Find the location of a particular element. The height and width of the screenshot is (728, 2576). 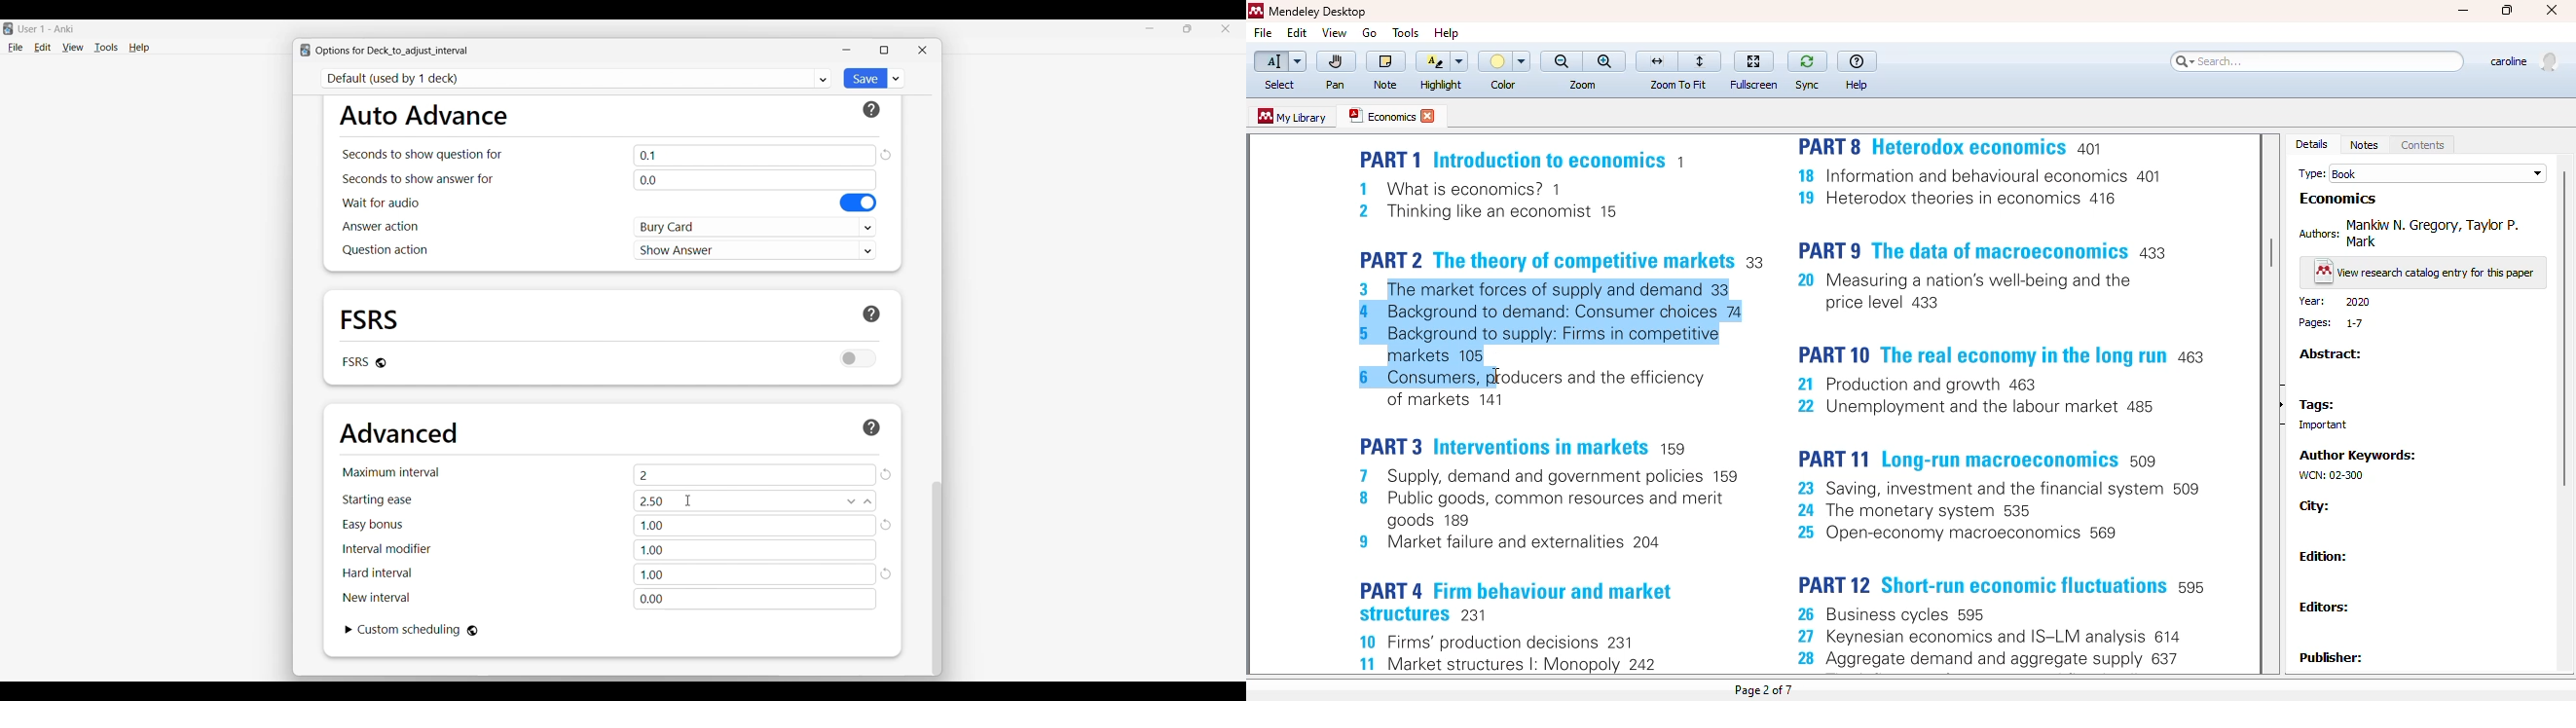

logo is located at coordinates (1255, 11).